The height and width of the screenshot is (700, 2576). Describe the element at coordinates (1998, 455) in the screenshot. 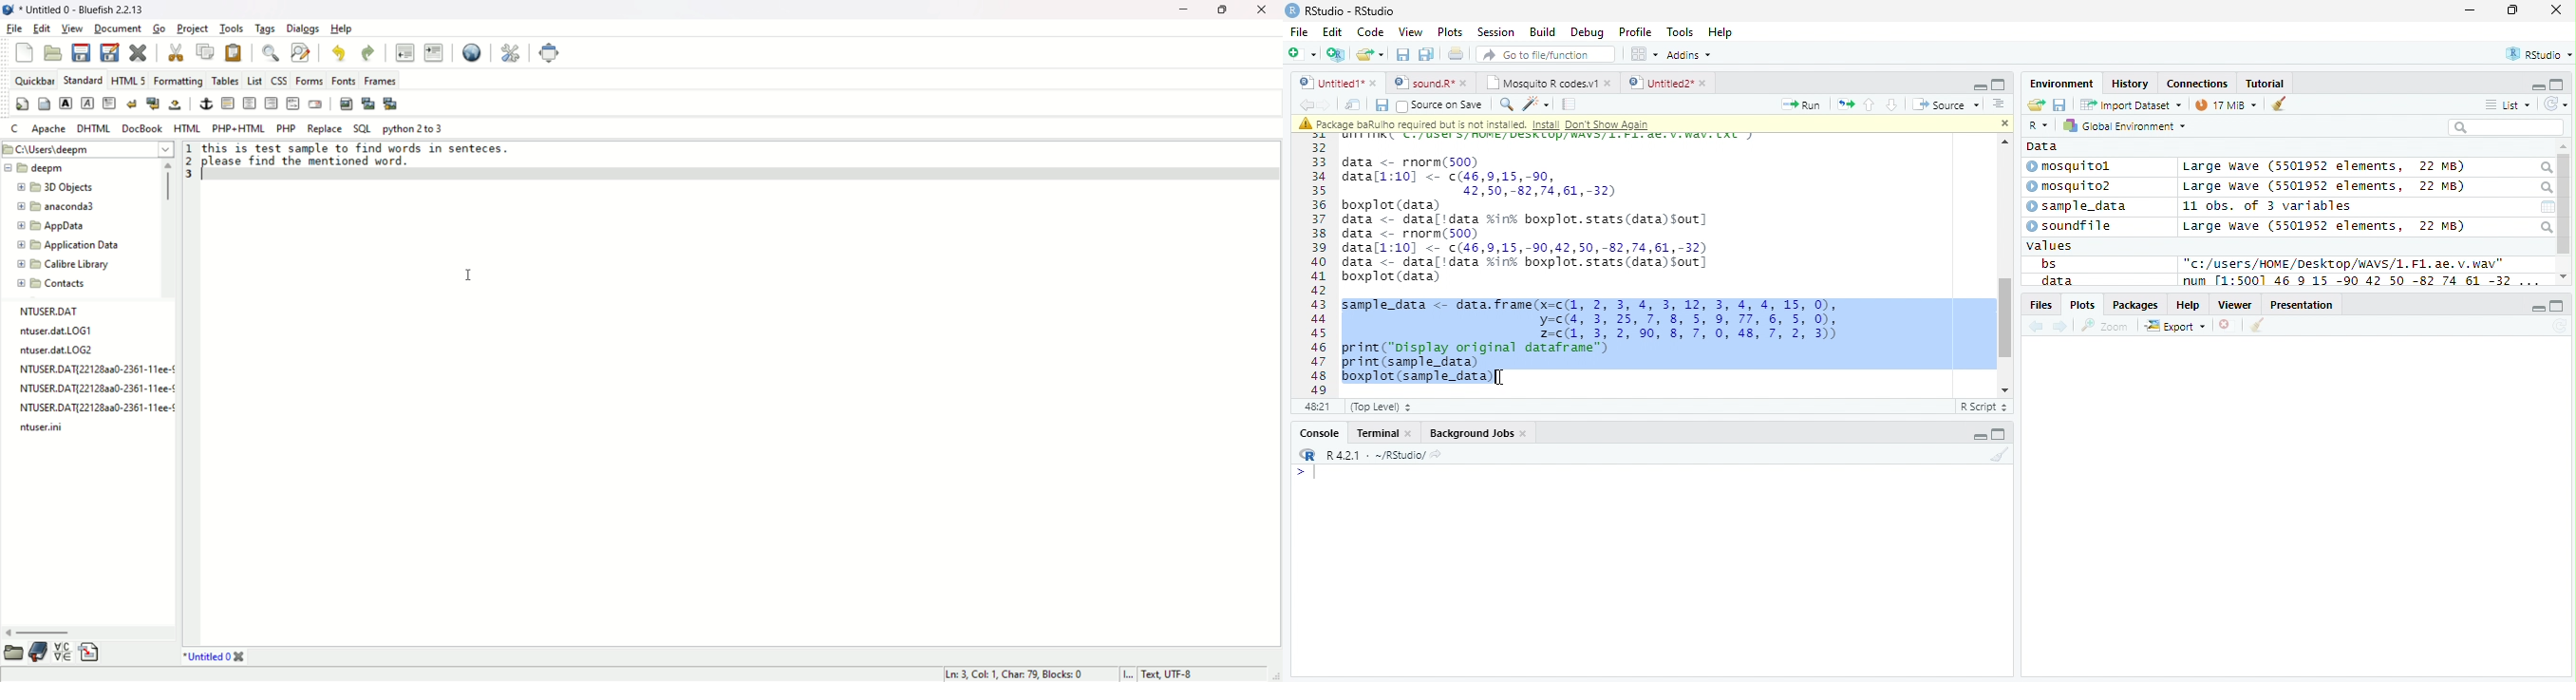

I see `clear workspace` at that location.